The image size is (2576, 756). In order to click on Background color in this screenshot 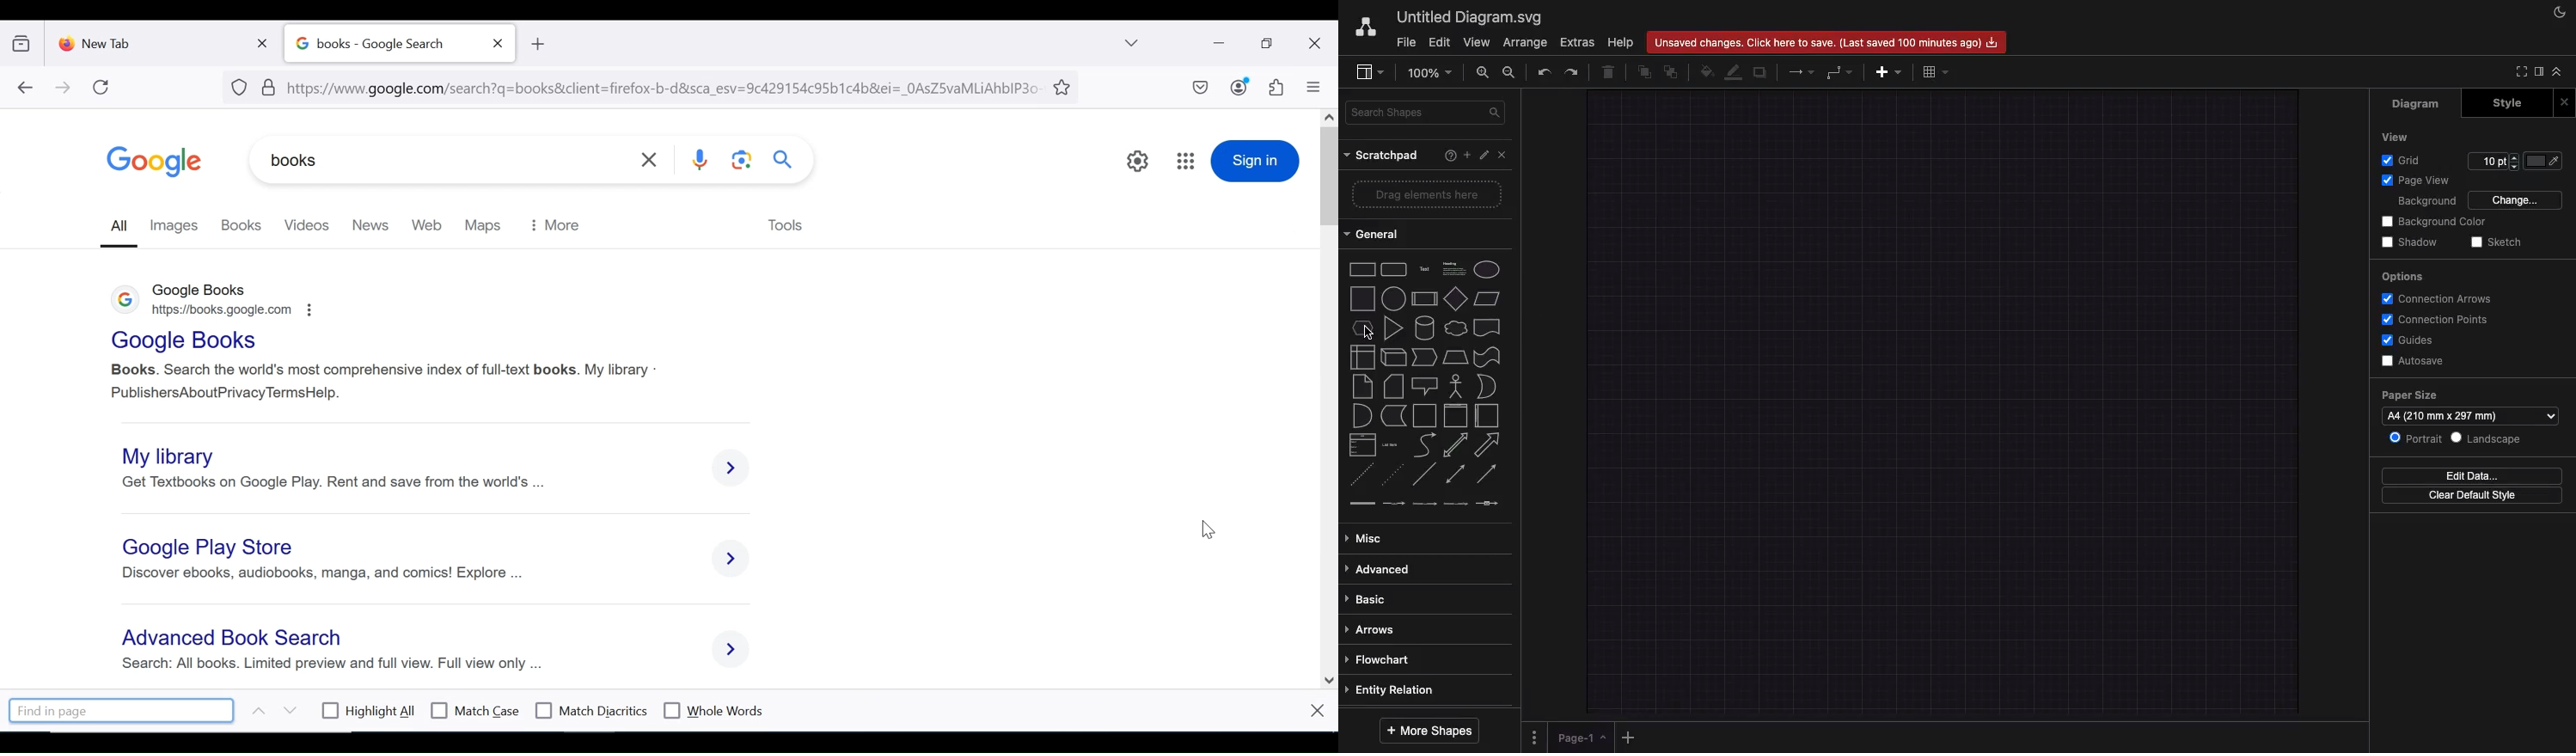, I will do `click(2432, 221)`.